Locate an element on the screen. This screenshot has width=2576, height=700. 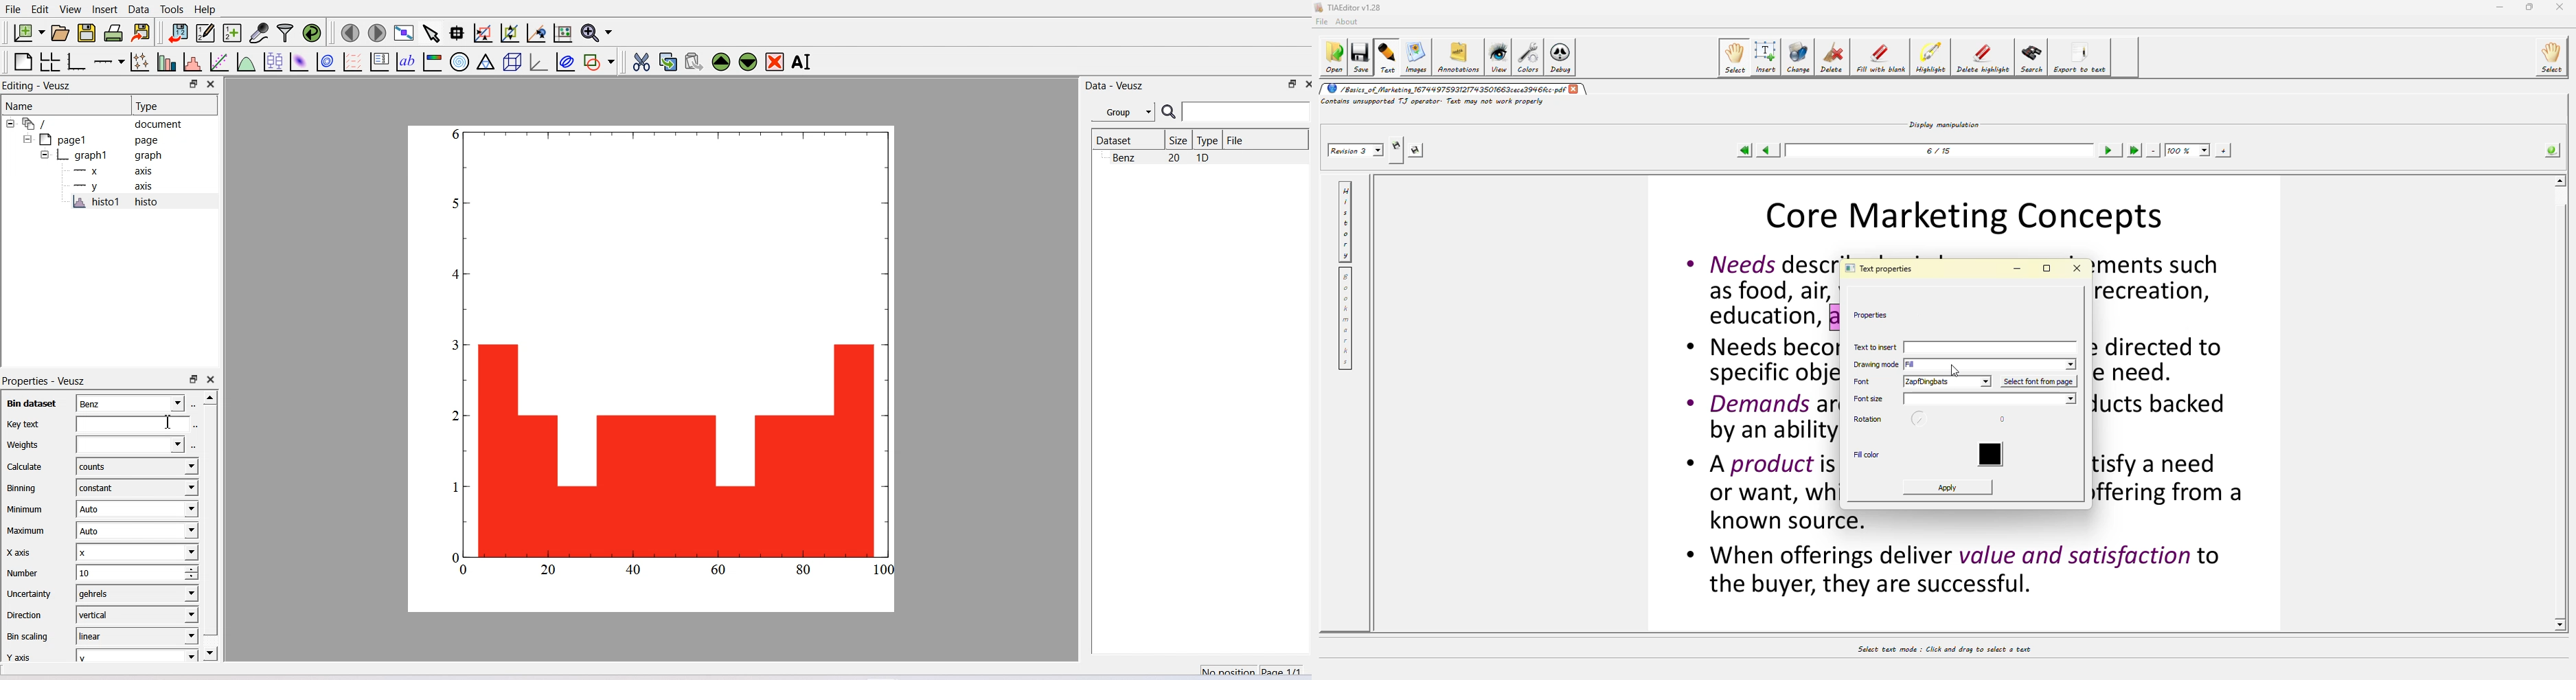
Editor is located at coordinates (206, 32).